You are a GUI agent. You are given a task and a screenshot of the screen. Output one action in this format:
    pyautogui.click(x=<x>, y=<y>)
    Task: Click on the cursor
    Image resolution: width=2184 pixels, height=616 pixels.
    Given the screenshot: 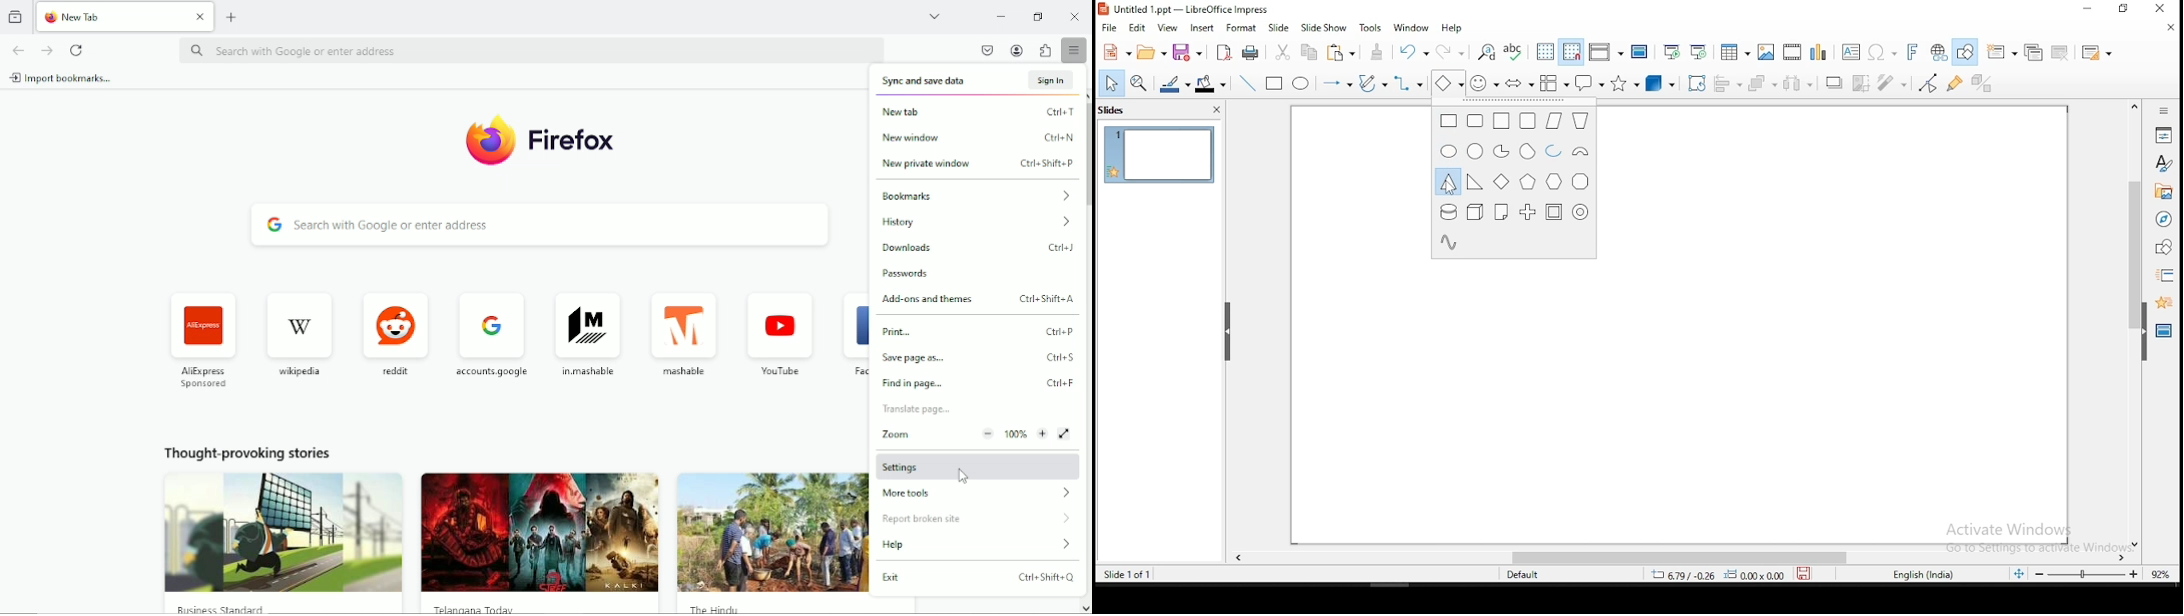 What is the action you would take?
    pyautogui.click(x=967, y=728)
    